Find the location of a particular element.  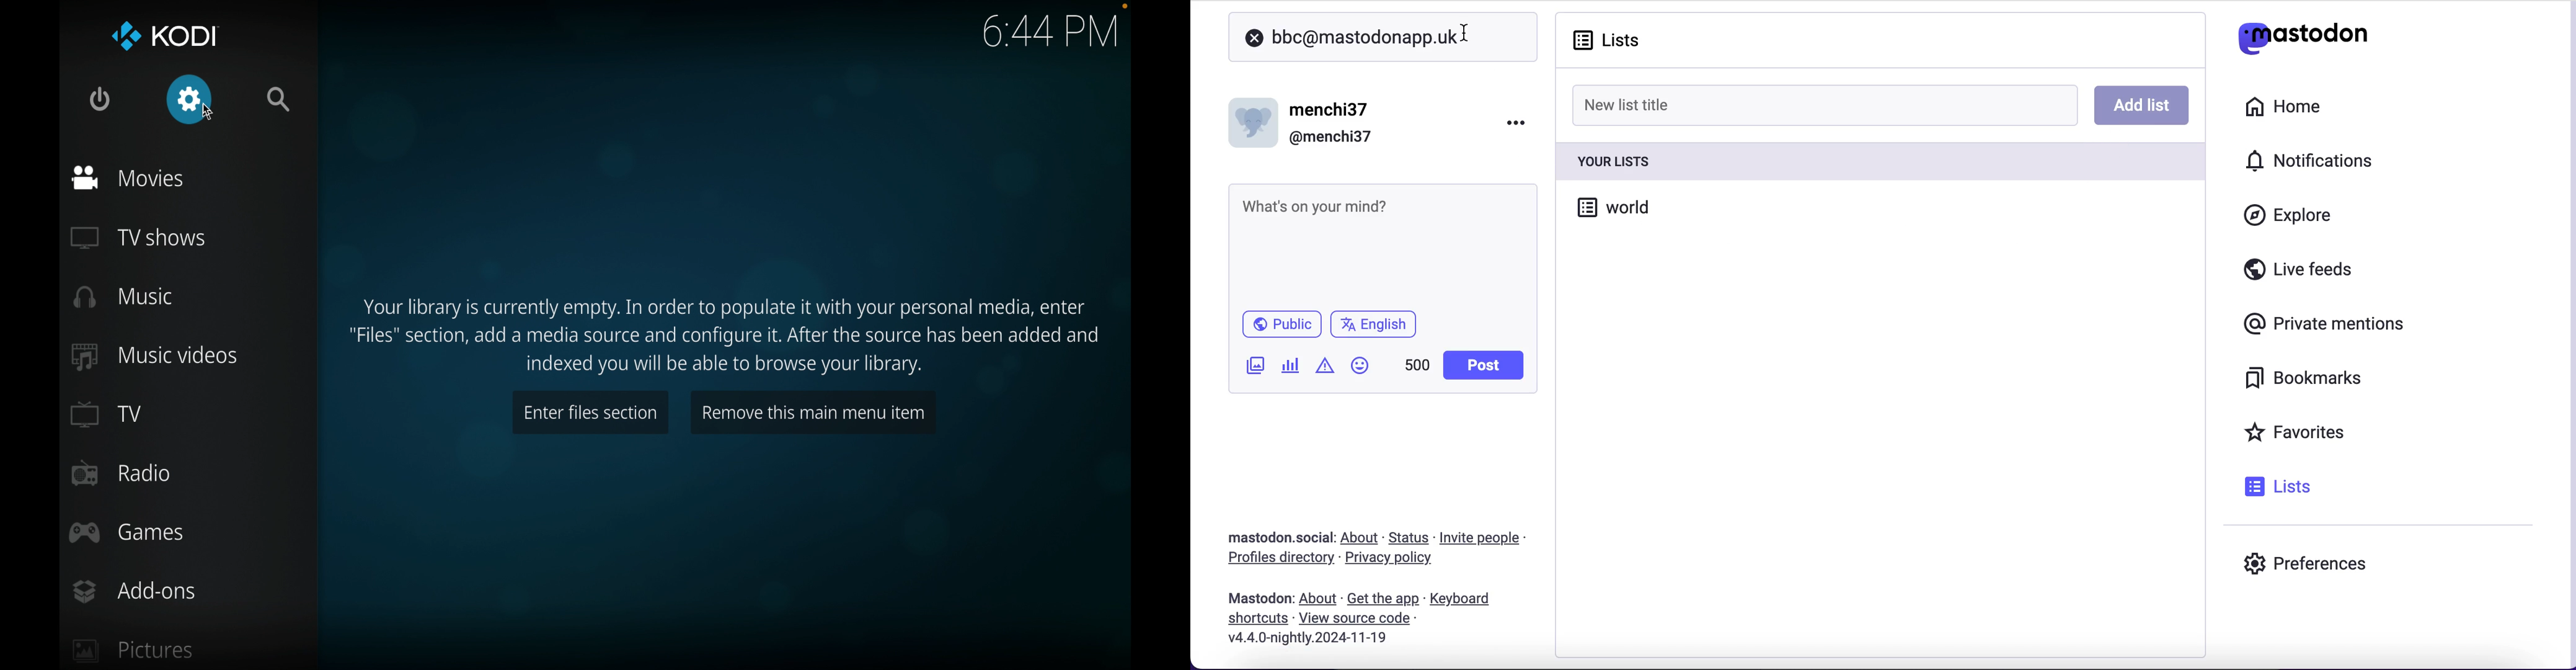

private mentions is located at coordinates (2328, 321).